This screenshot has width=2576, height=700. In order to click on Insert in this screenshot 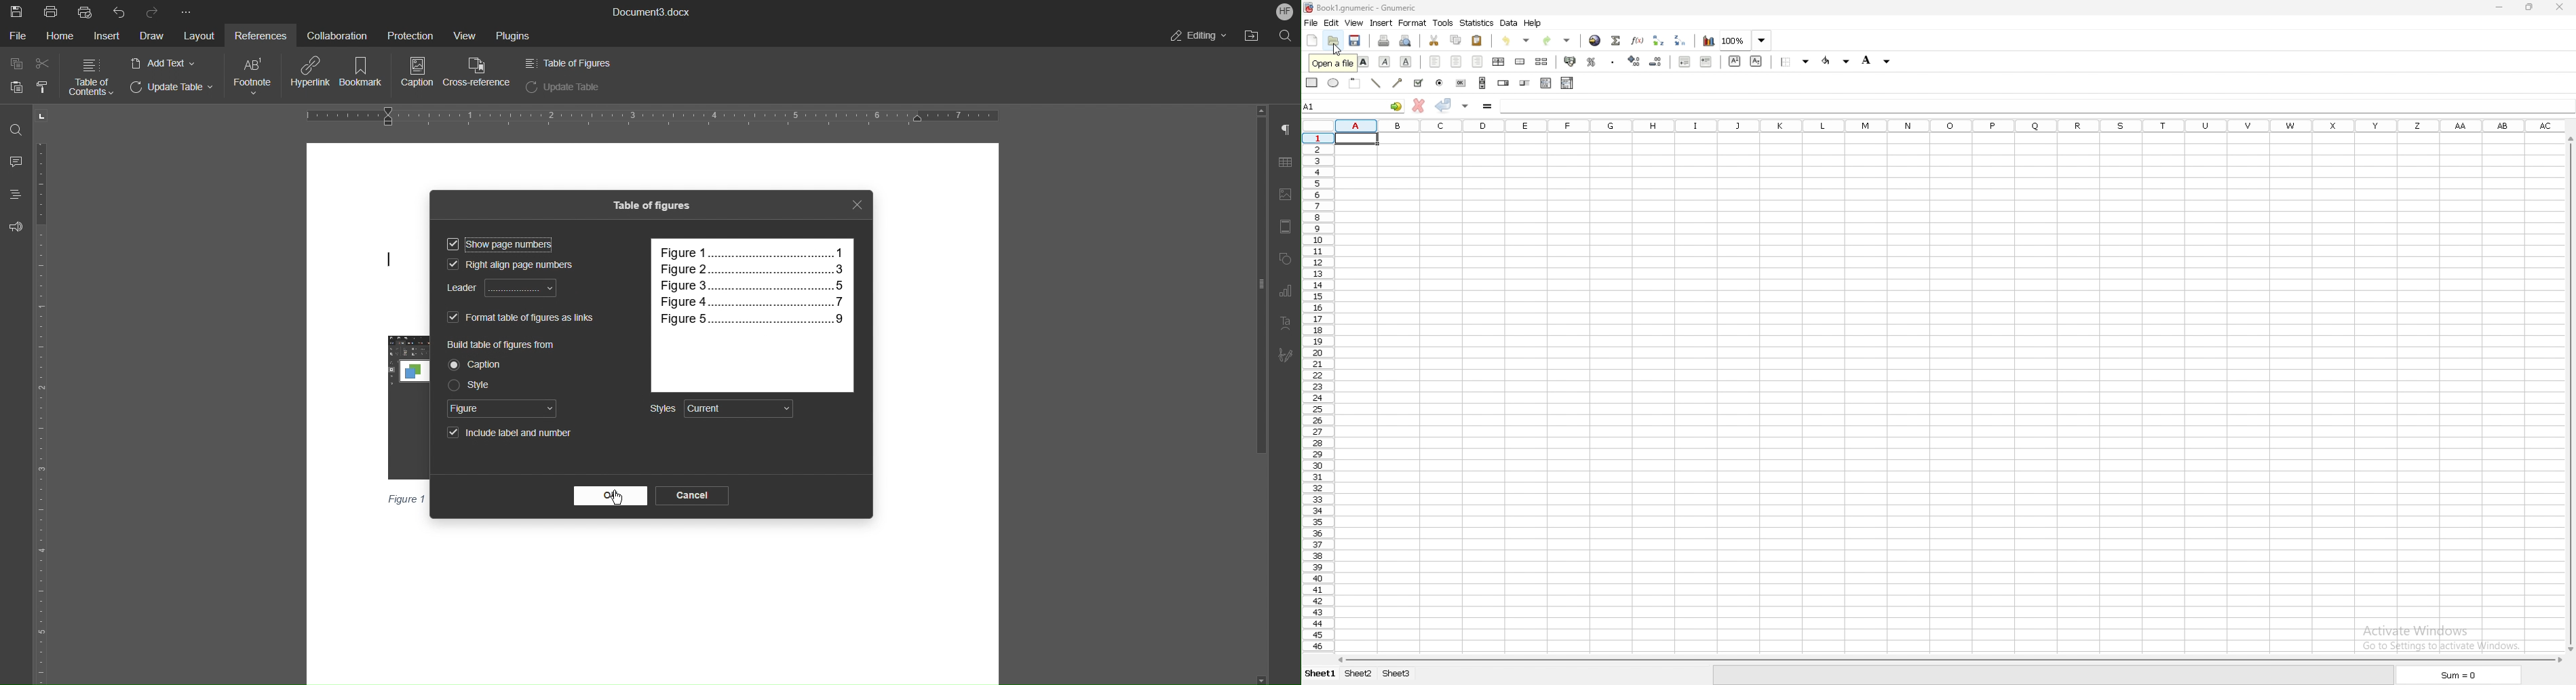, I will do `click(106, 36)`.